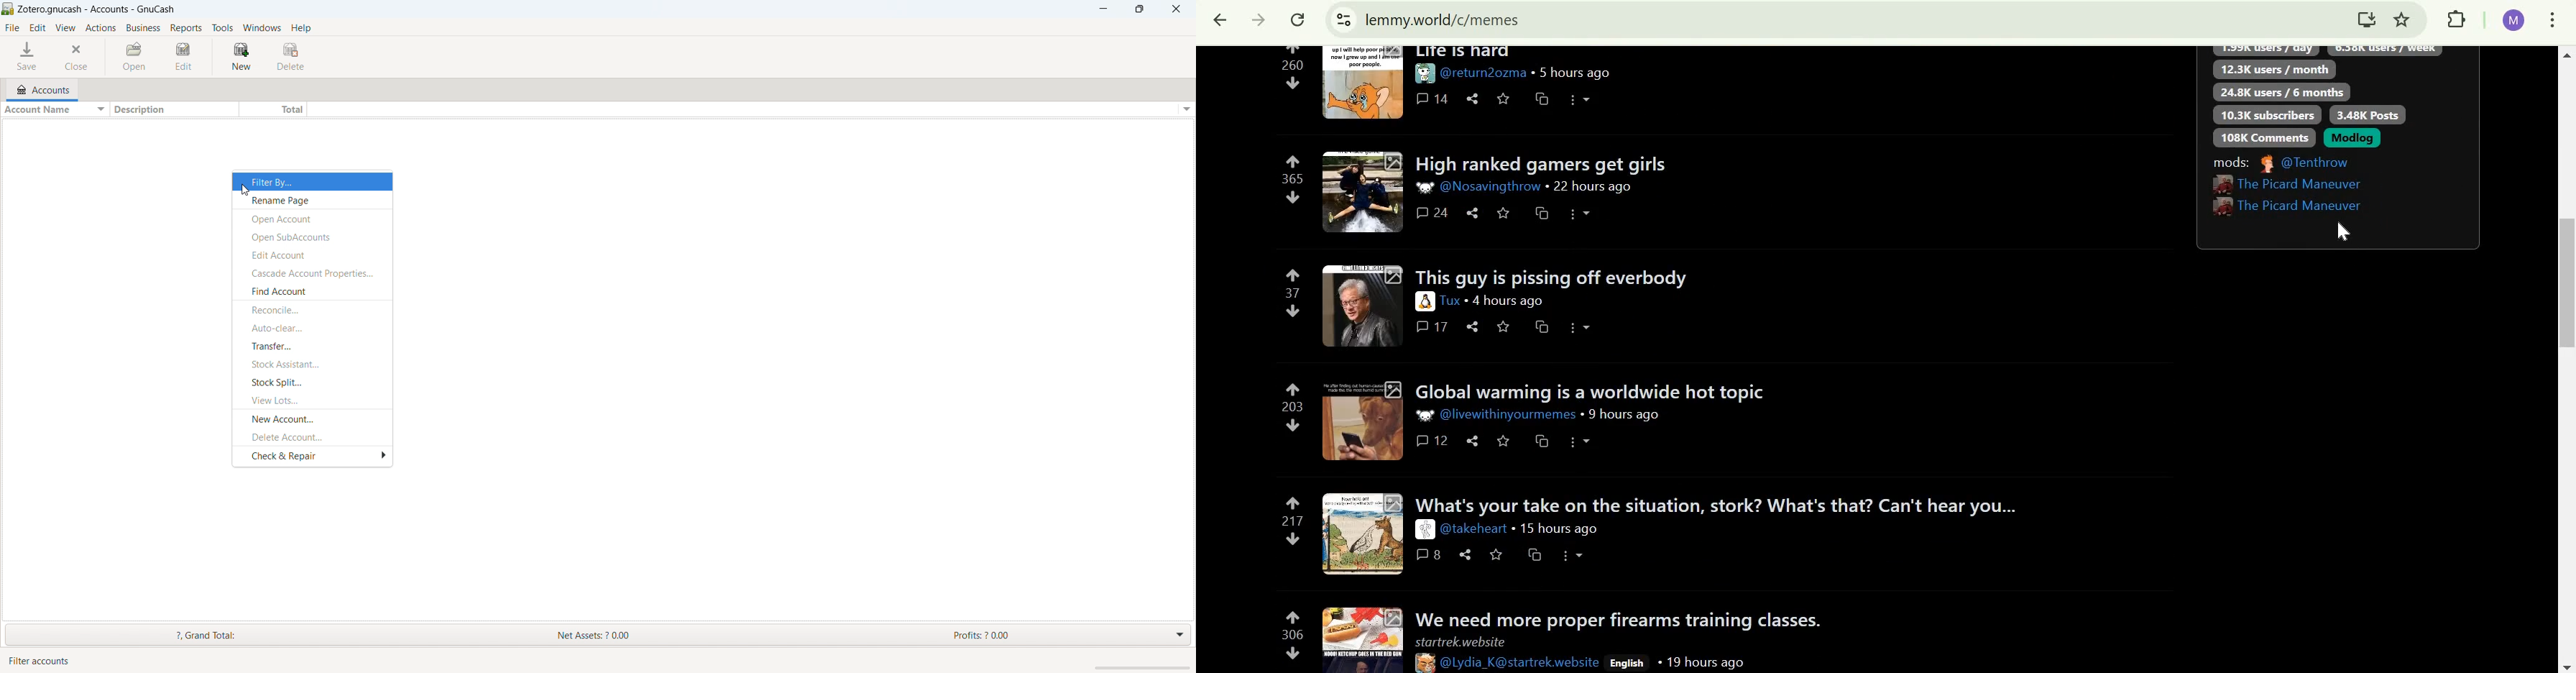 The image size is (2576, 700). What do you see at coordinates (1430, 326) in the screenshot?
I see `17 comments` at bounding box center [1430, 326].